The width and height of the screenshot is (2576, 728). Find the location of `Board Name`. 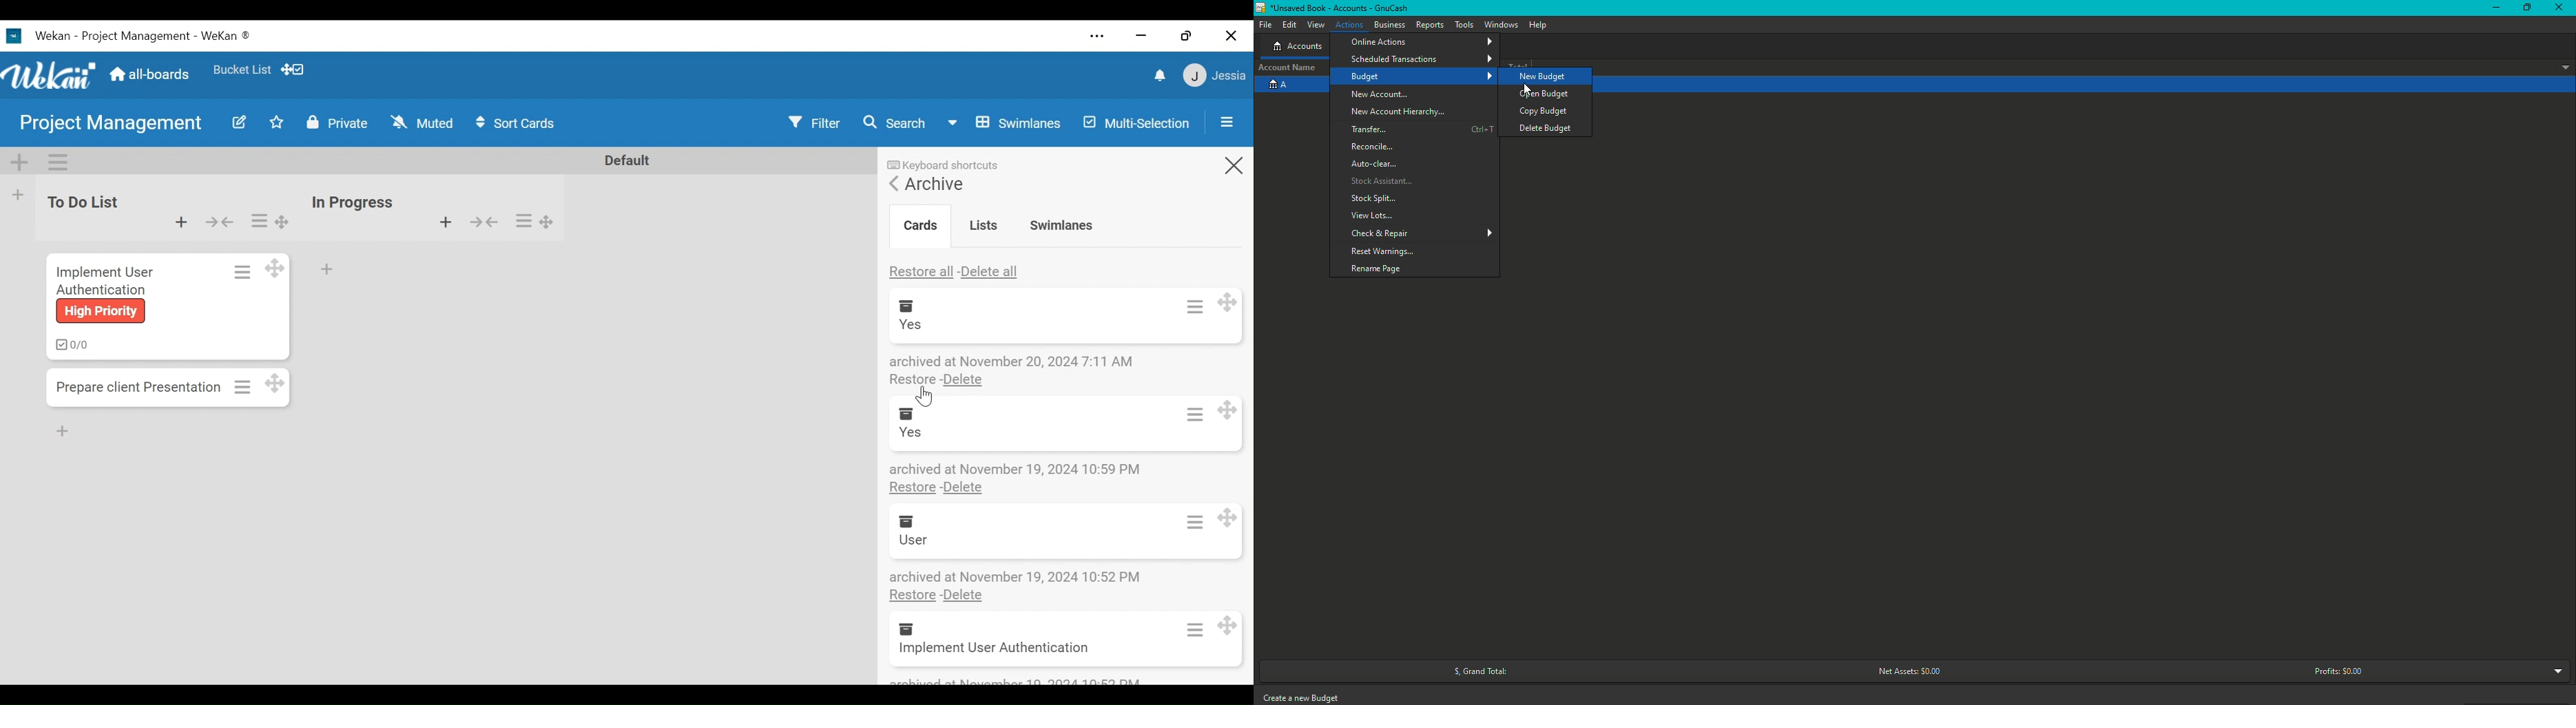

Board Name is located at coordinates (114, 123).